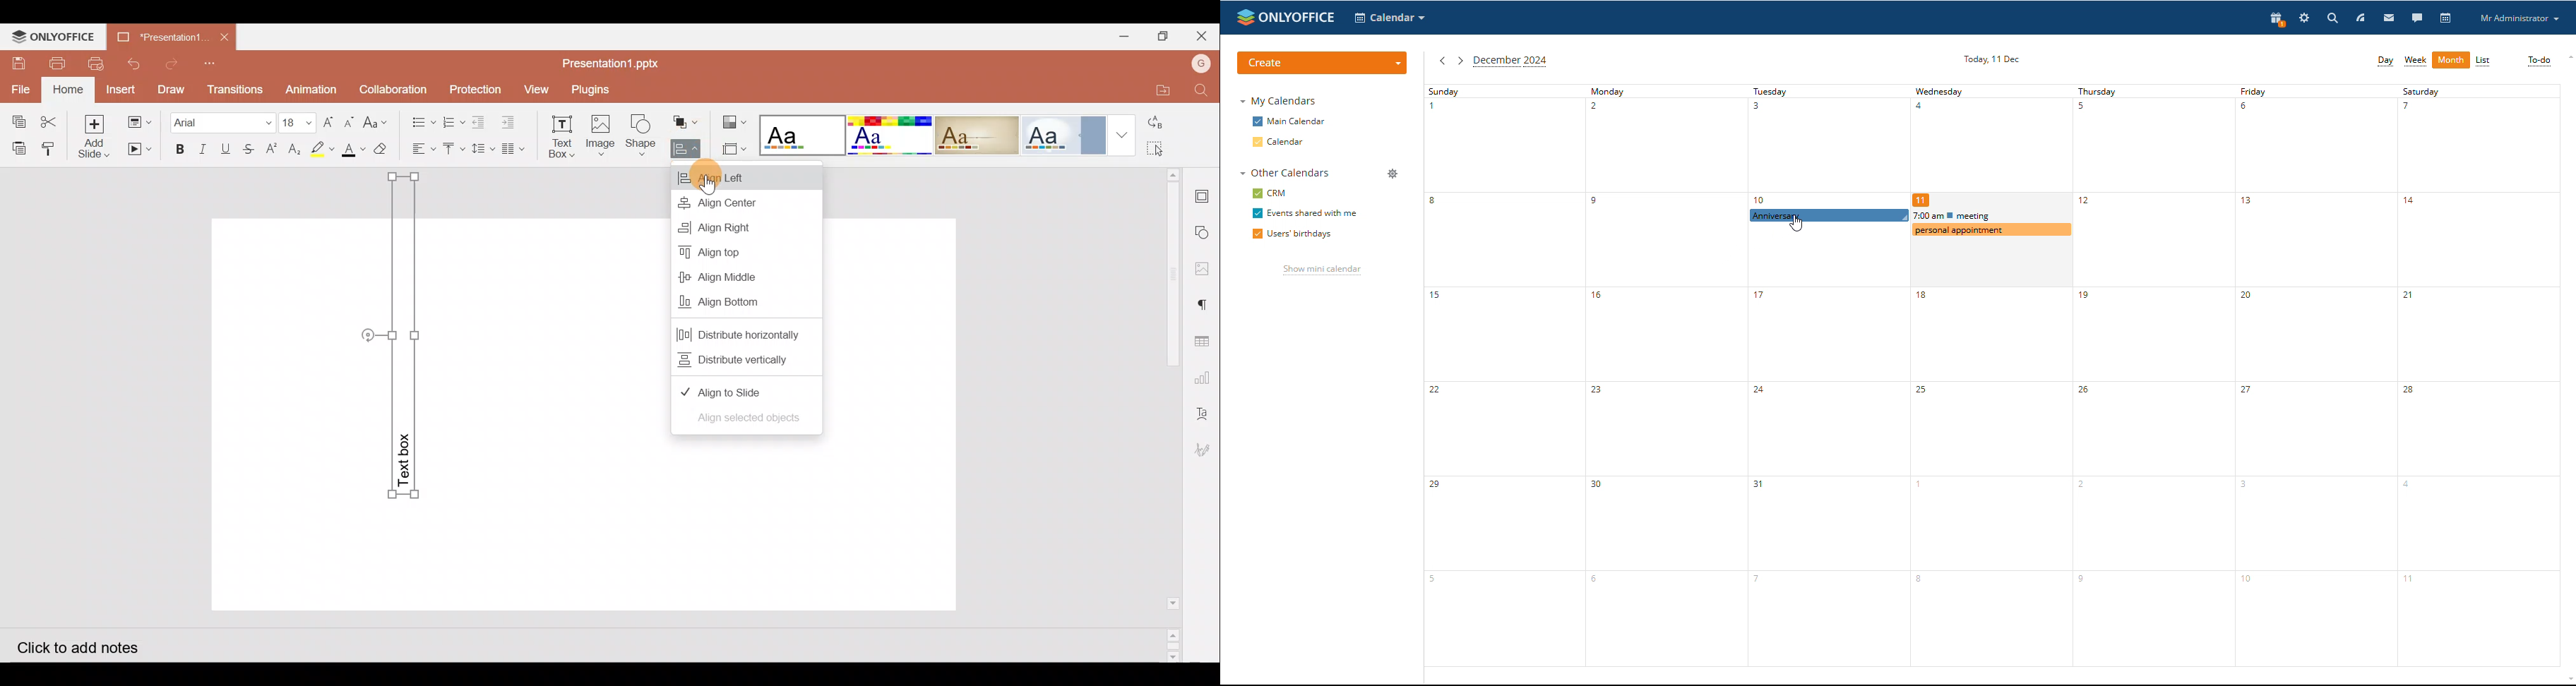 The width and height of the screenshot is (2576, 700). Describe the element at coordinates (641, 135) in the screenshot. I see `Insert Shape` at that location.